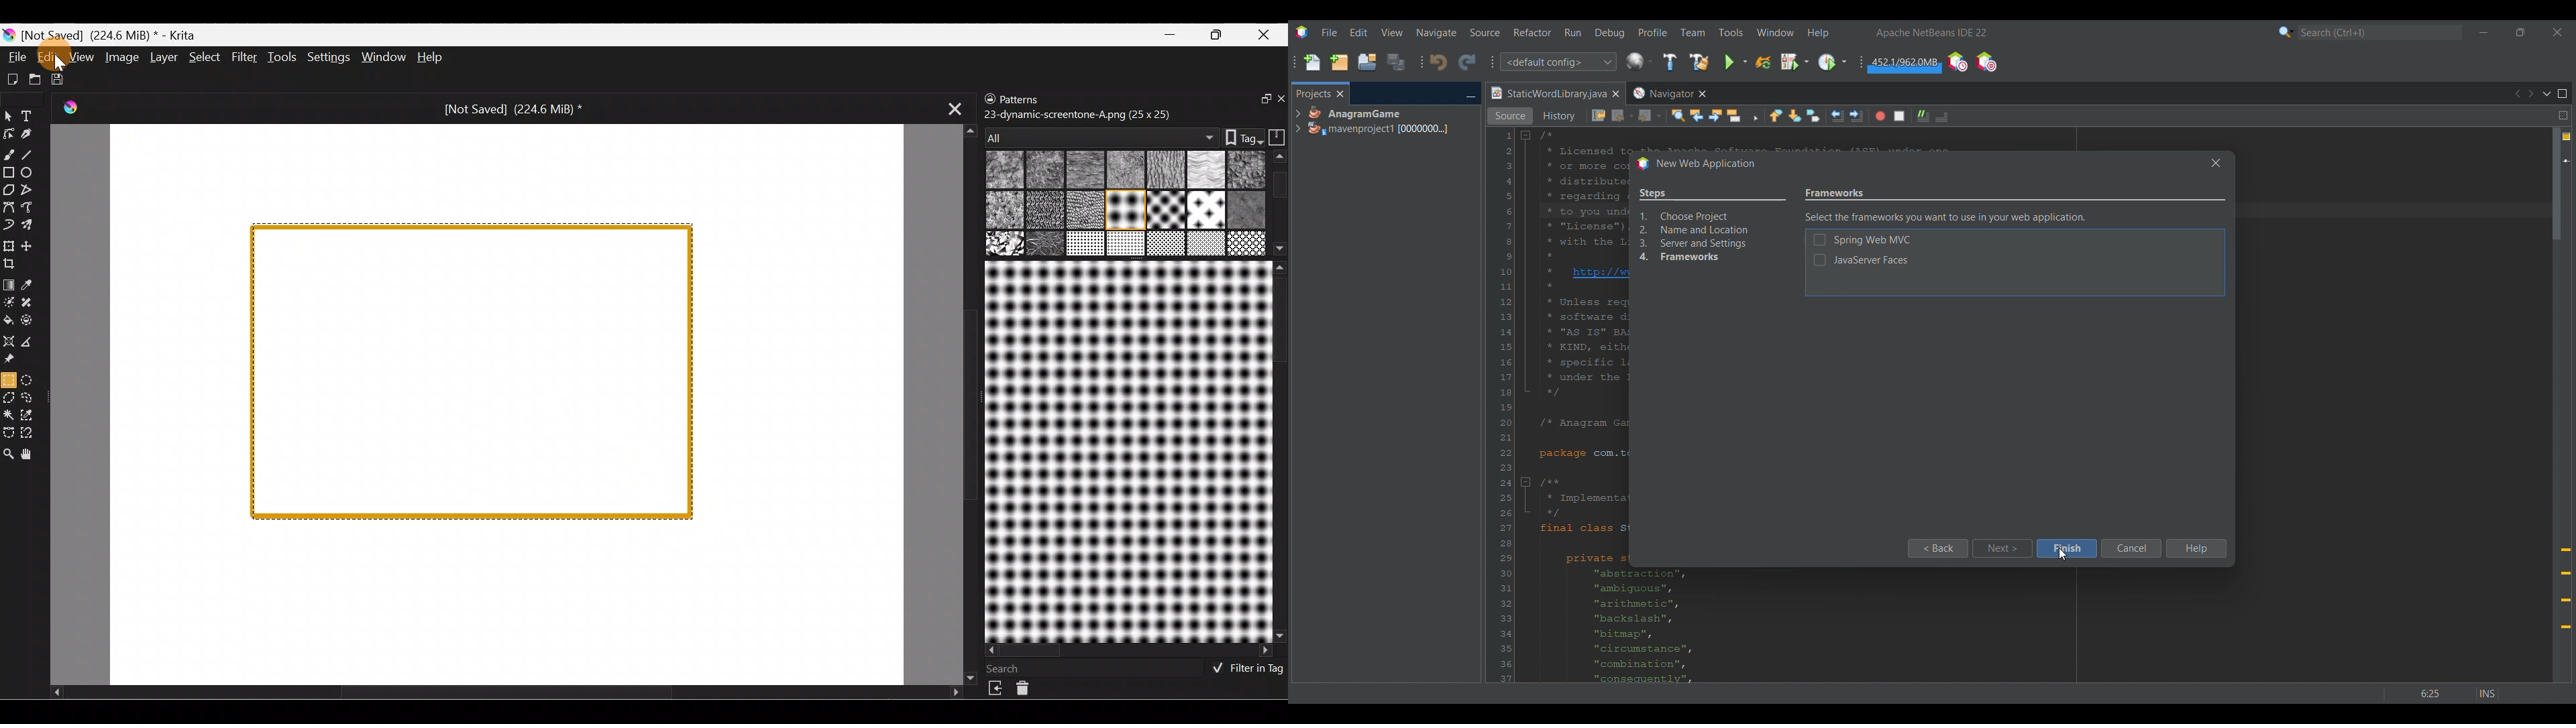  What do you see at coordinates (197, 38) in the screenshot?
I see `[Not Saved] (214.5 MiB) * - Krita` at bounding box center [197, 38].